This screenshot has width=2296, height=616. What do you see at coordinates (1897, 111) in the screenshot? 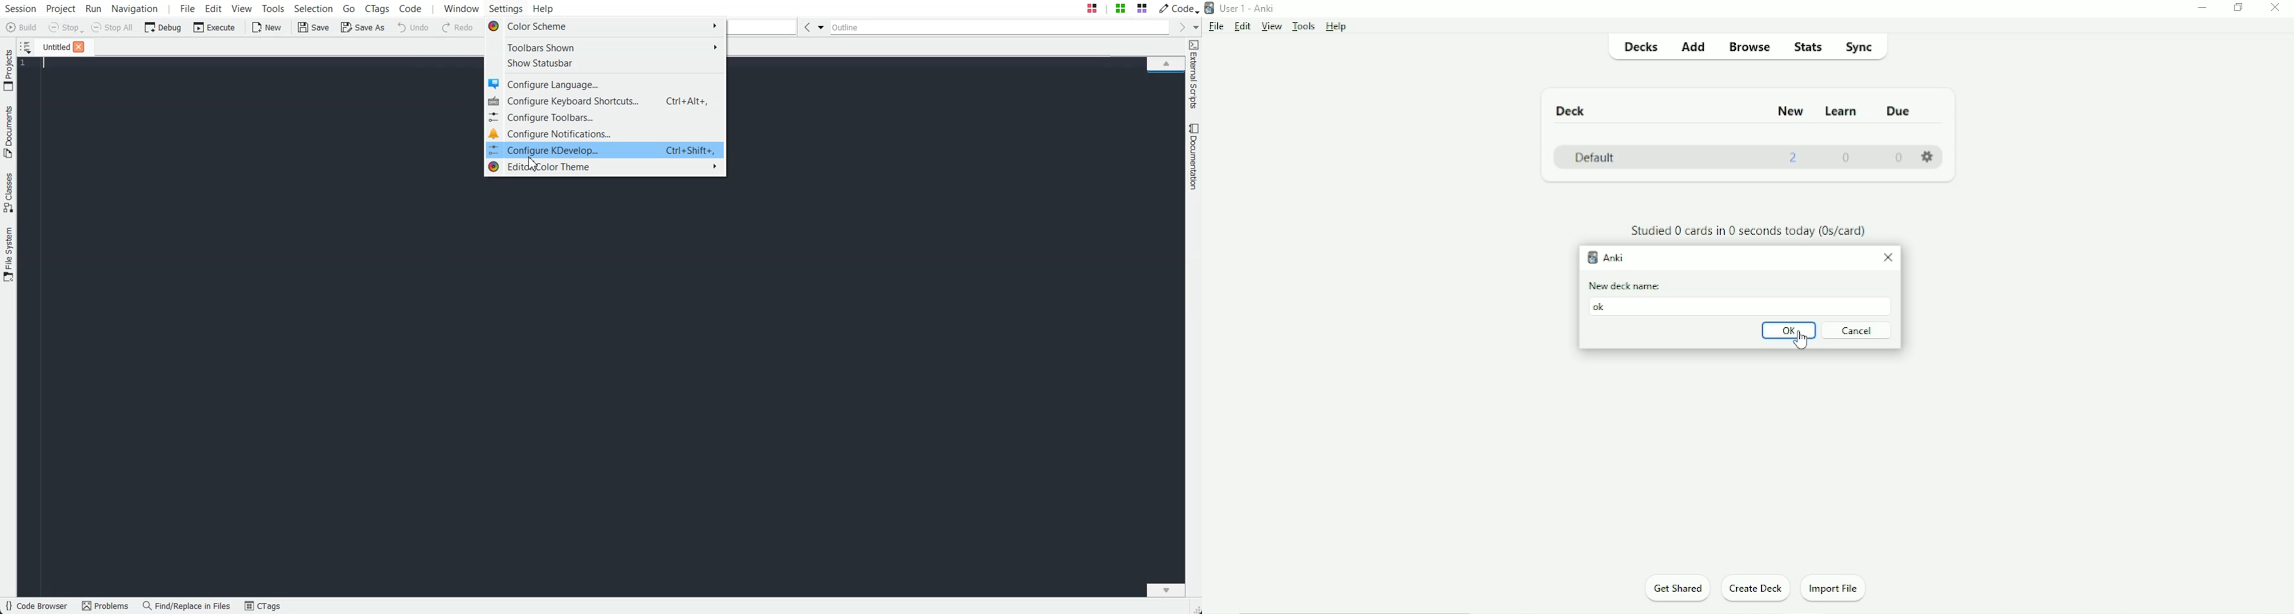
I see `Due` at bounding box center [1897, 111].